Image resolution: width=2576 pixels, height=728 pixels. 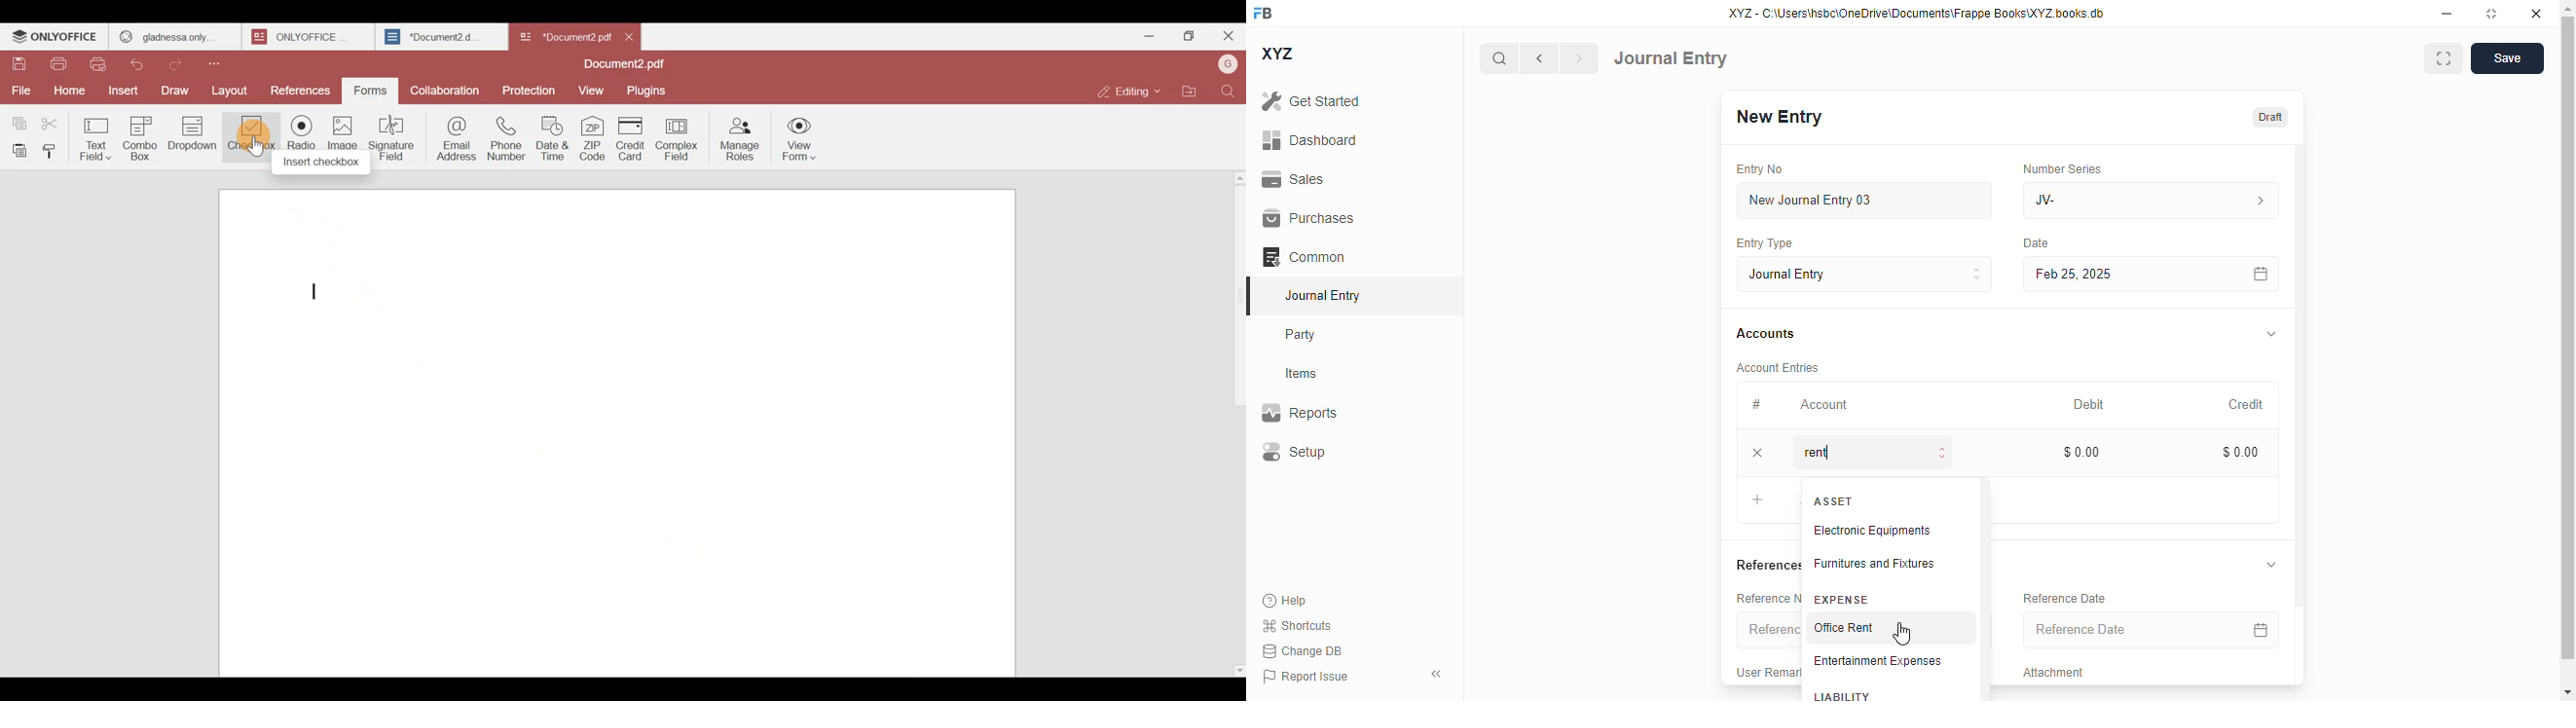 I want to click on shortcuts, so click(x=1296, y=625).